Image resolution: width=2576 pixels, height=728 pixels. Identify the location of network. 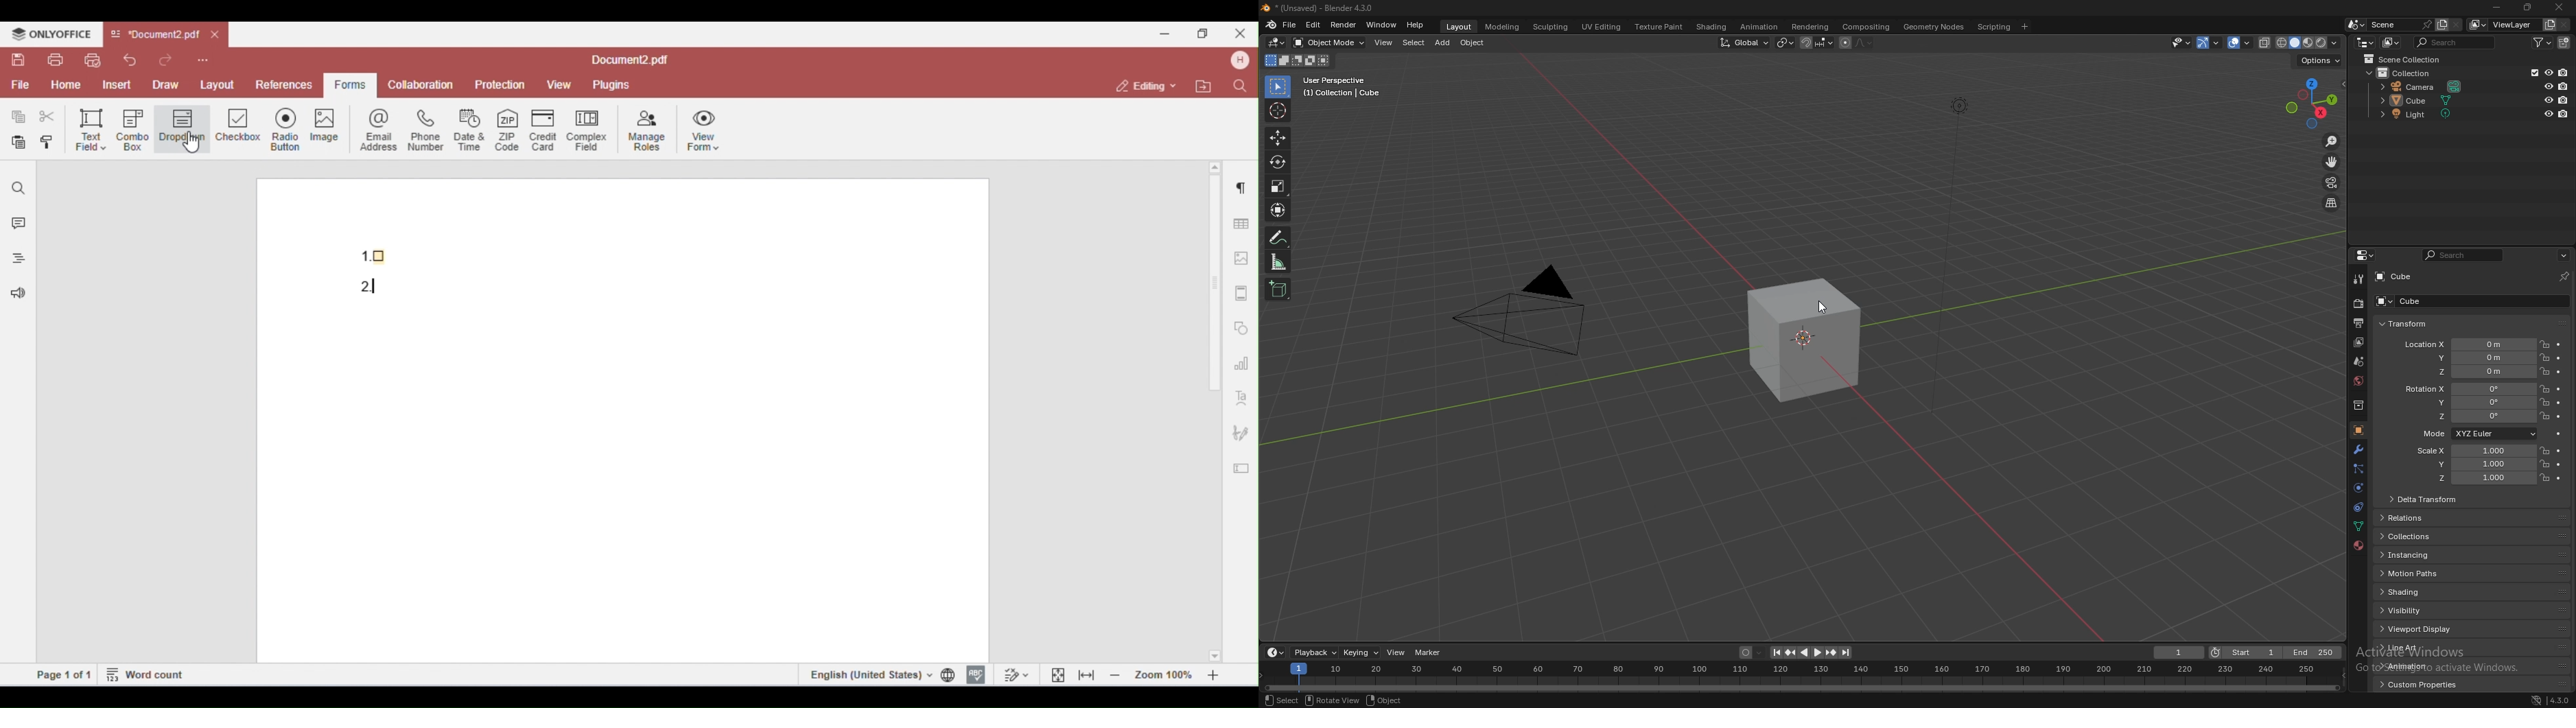
(2537, 700).